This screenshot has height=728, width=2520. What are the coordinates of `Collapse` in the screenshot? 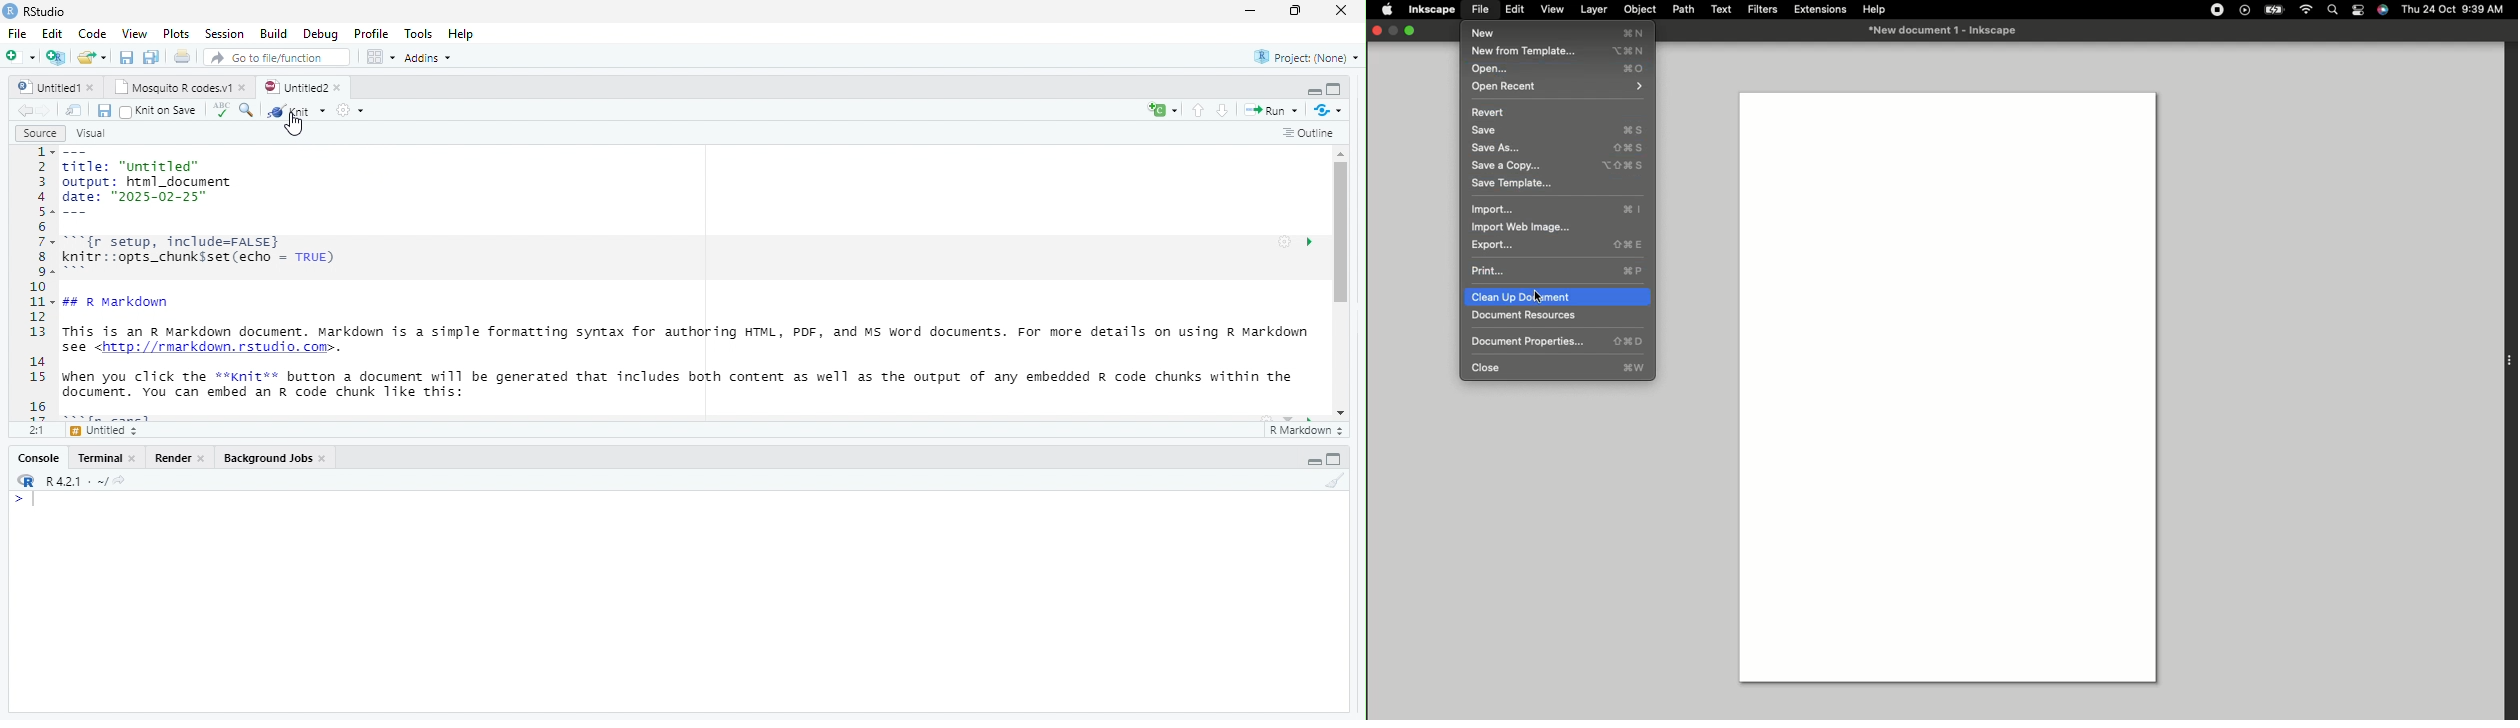 It's located at (1314, 462).